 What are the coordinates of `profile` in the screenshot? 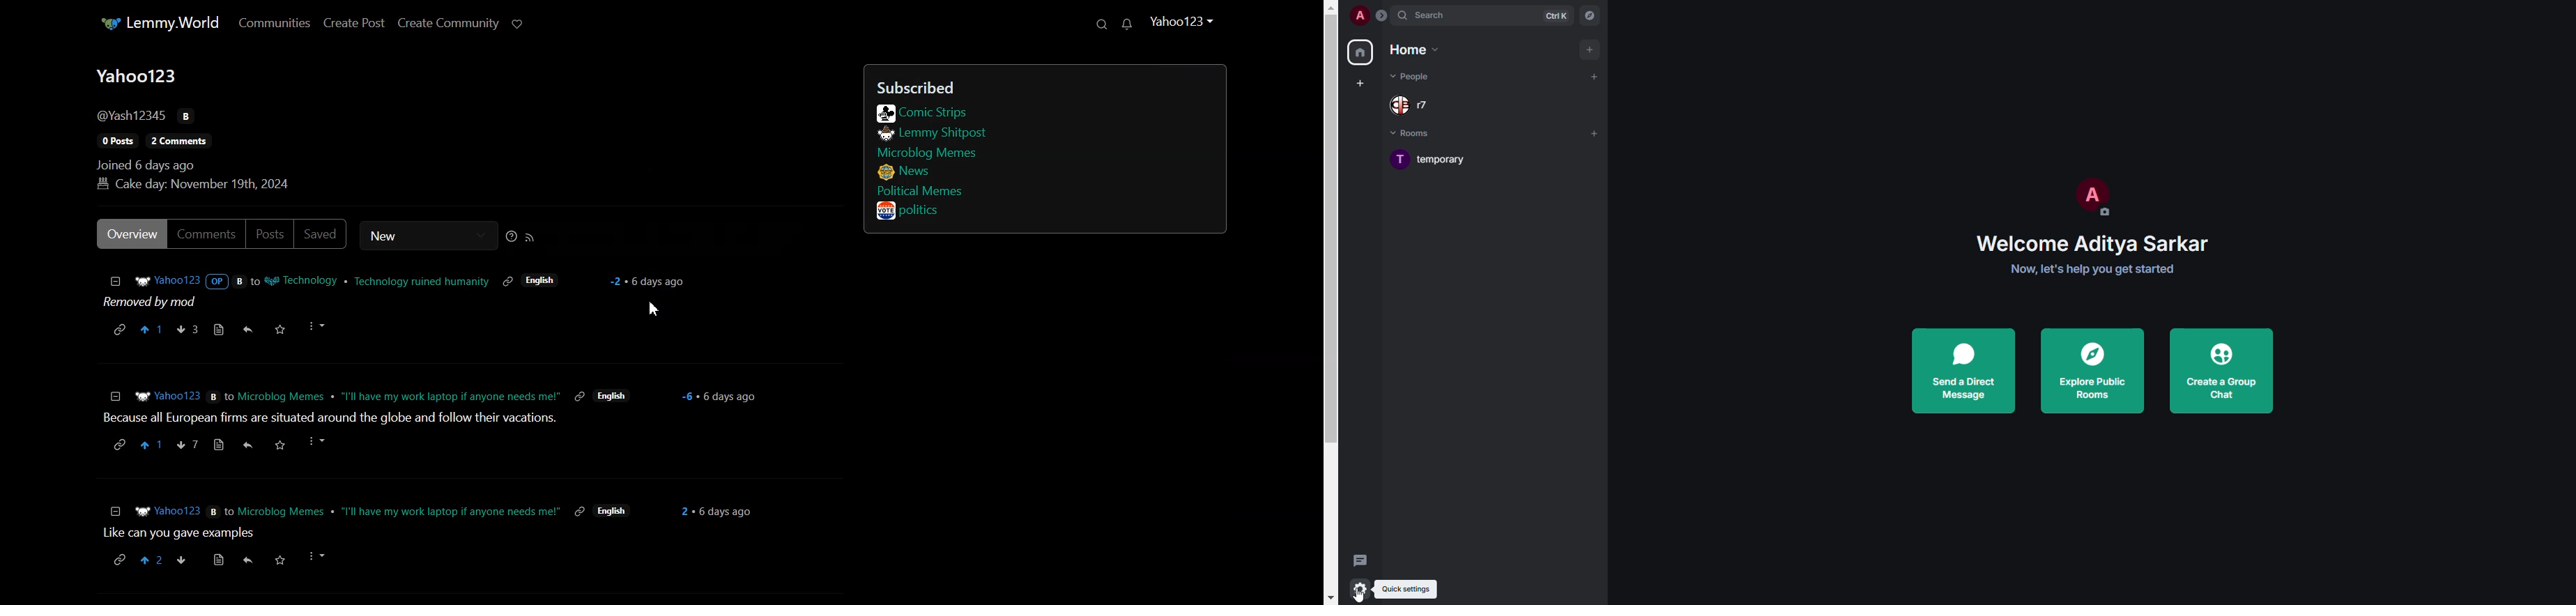 It's located at (1359, 15).